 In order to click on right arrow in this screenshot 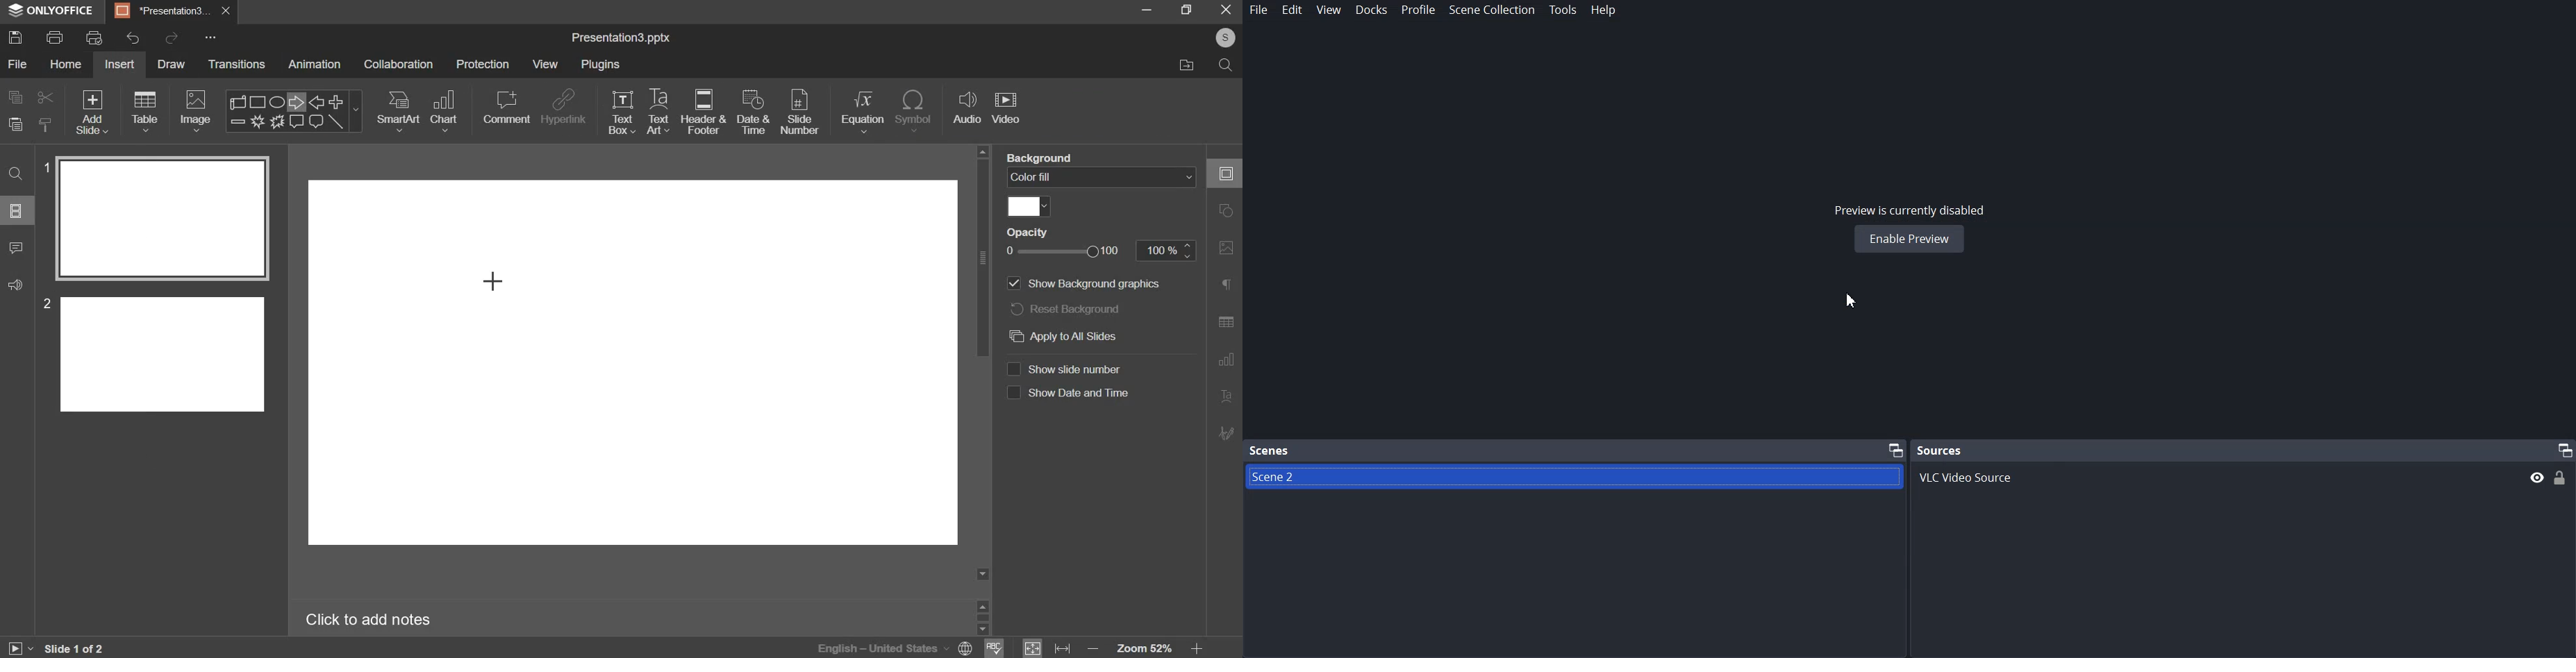, I will do `click(293, 101)`.